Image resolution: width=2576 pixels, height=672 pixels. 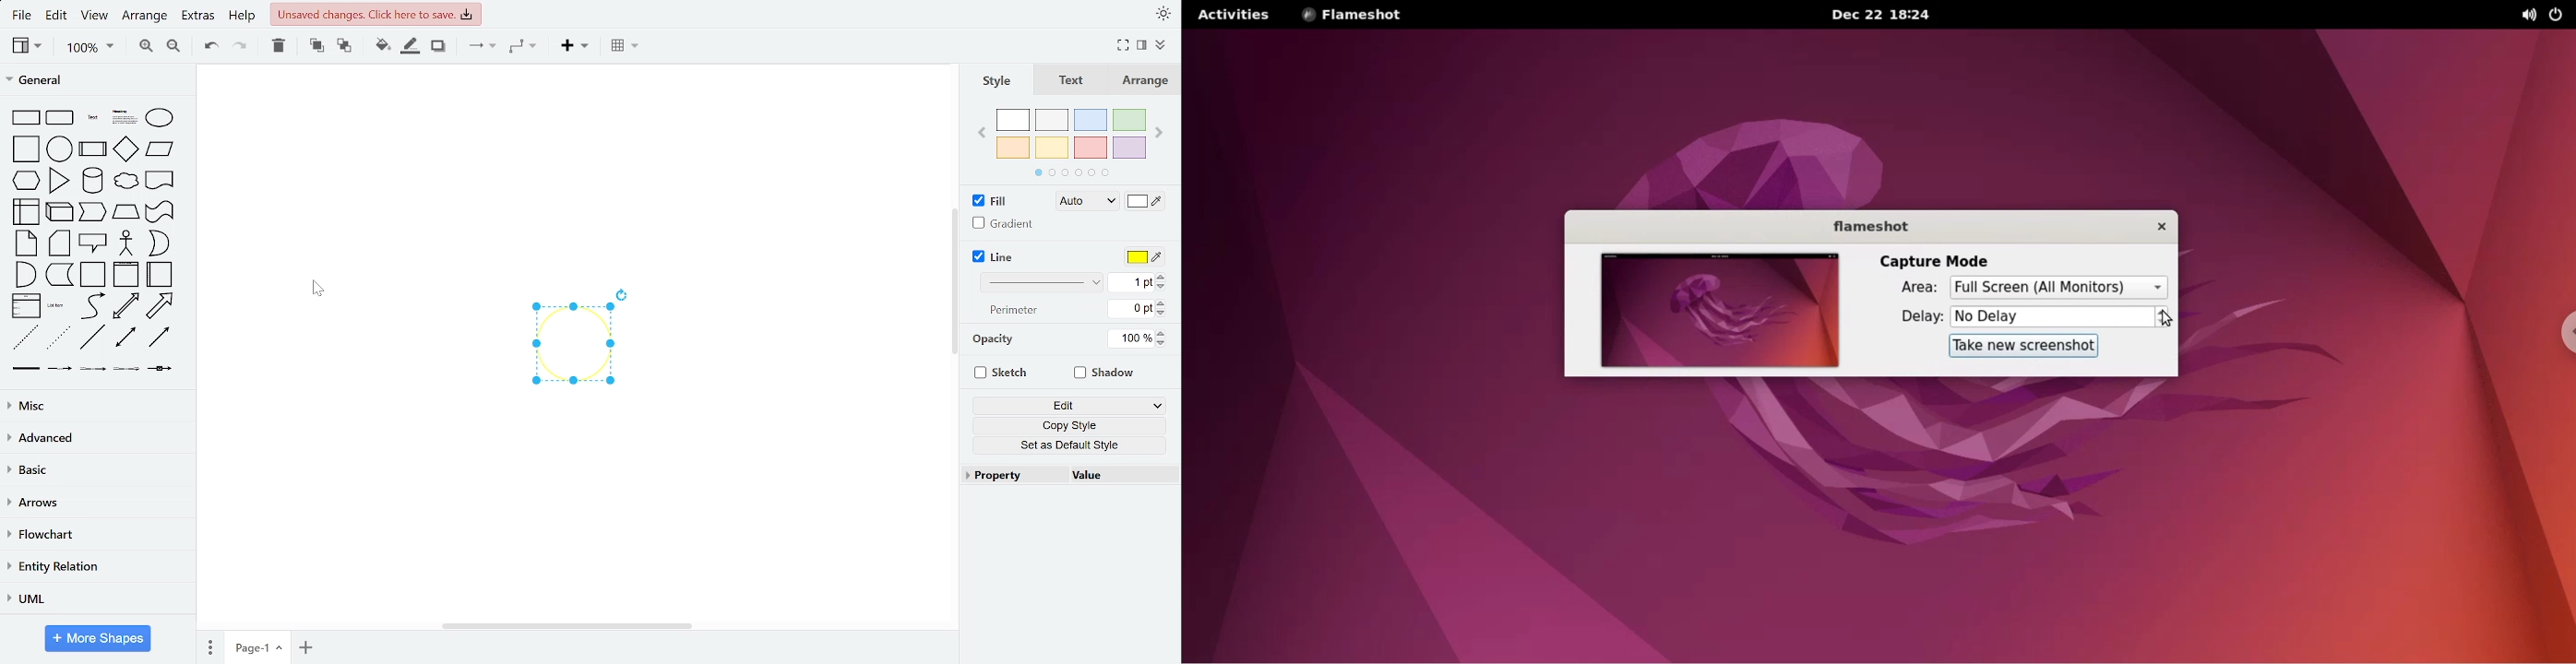 I want to click on value, so click(x=1114, y=475).